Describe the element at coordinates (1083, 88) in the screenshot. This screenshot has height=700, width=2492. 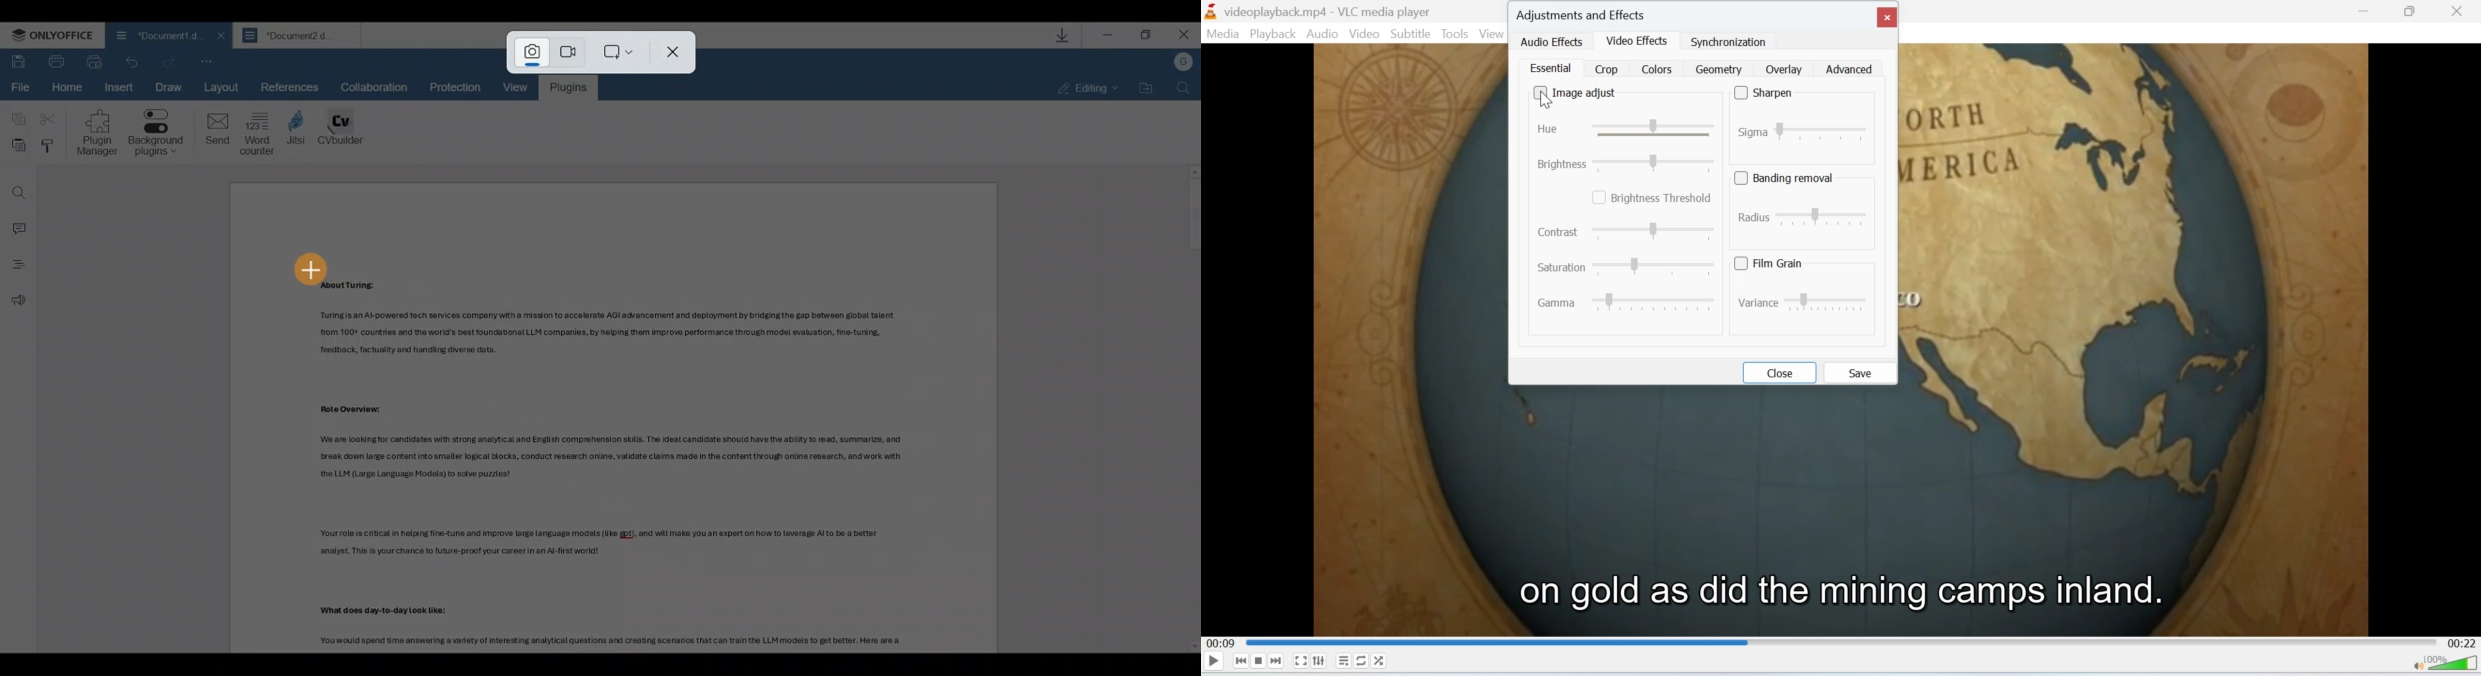
I see `Editing mode` at that location.